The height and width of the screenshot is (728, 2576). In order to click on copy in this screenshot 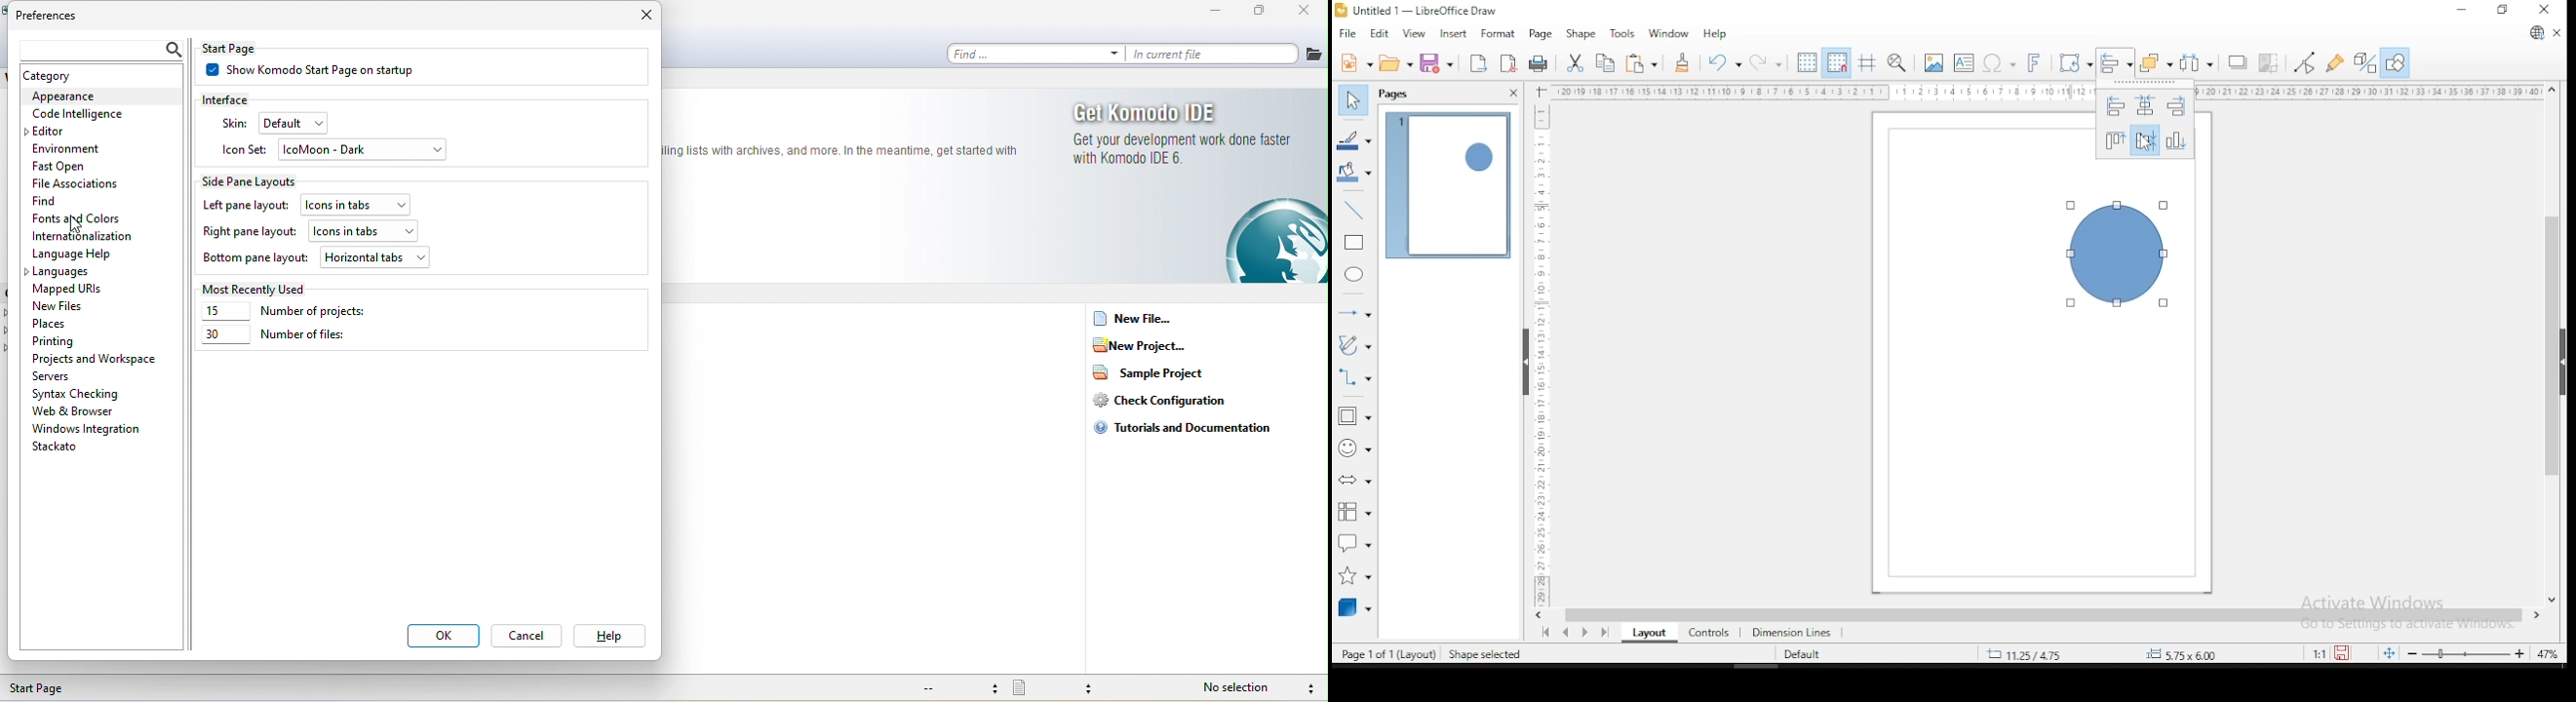, I will do `click(1606, 63)`.